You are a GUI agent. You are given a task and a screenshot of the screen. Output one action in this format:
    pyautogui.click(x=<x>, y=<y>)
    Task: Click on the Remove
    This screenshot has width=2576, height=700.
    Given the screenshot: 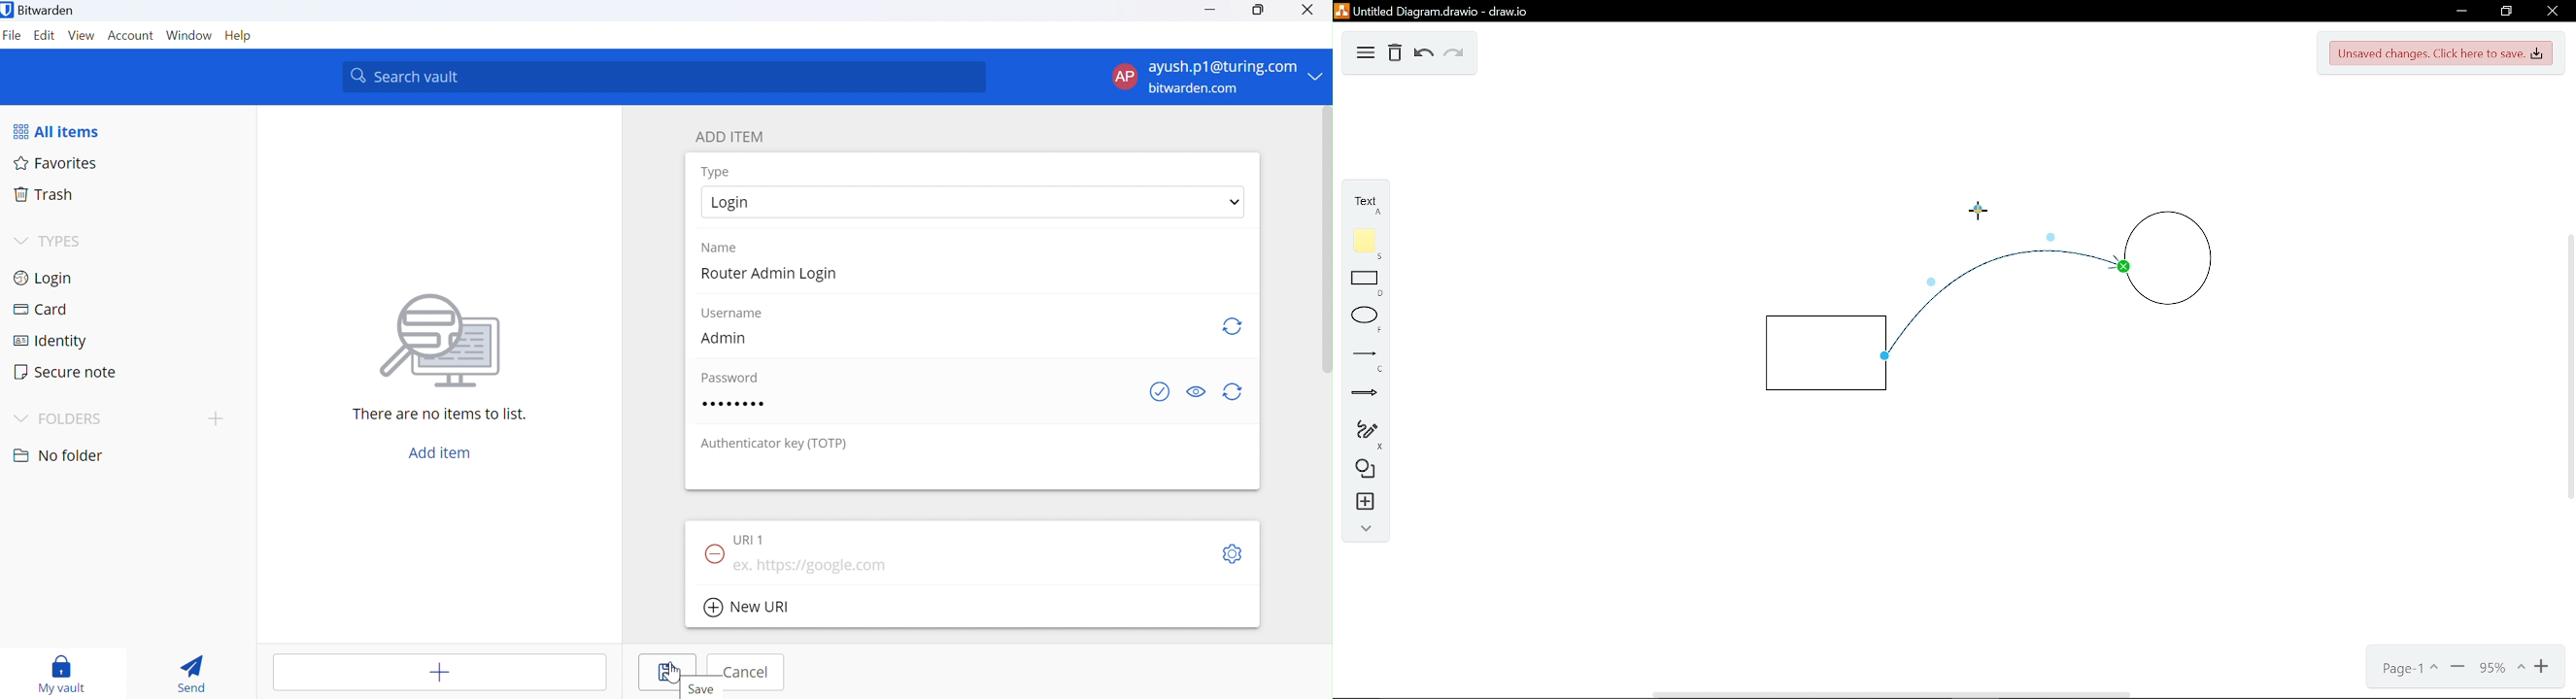 What is the action you would take?
    pyautogui.click(x=714, y=555)
    